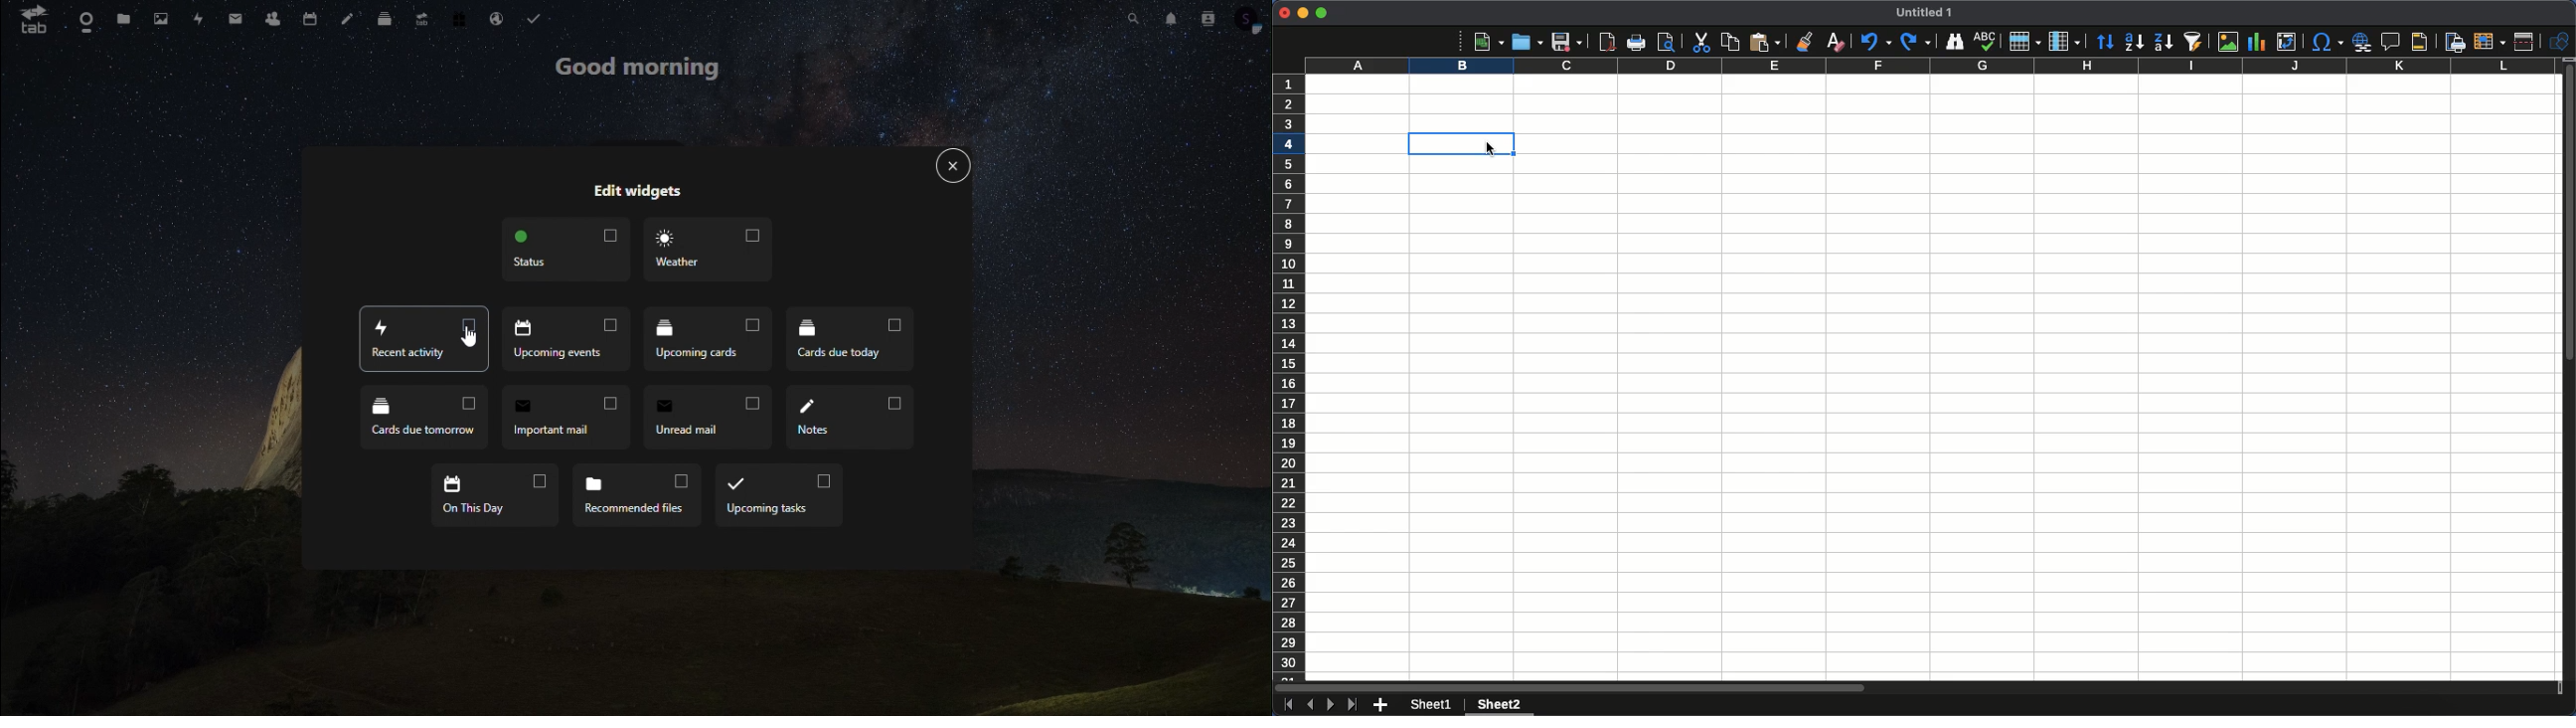 This screenshot has width=2576, height=728. I want to click on Chart, so click(2255, 44).